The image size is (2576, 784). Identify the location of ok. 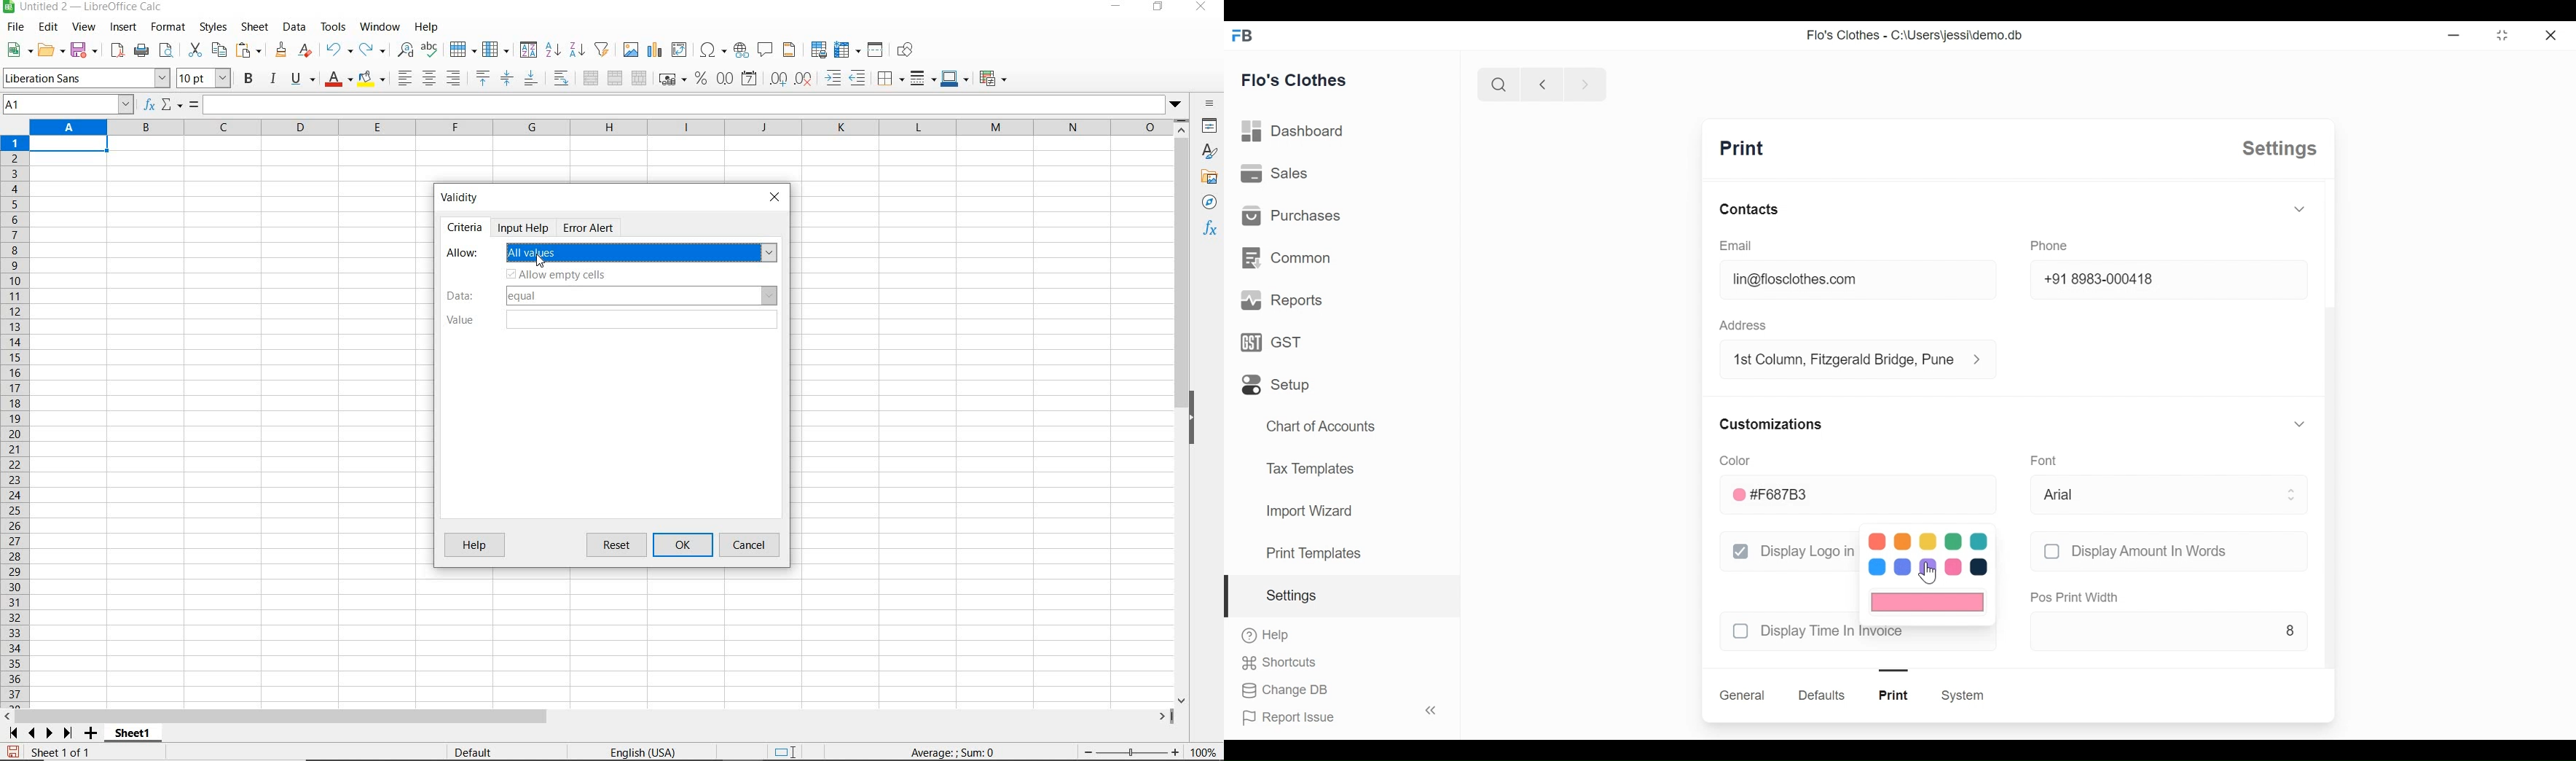
(686, 545).